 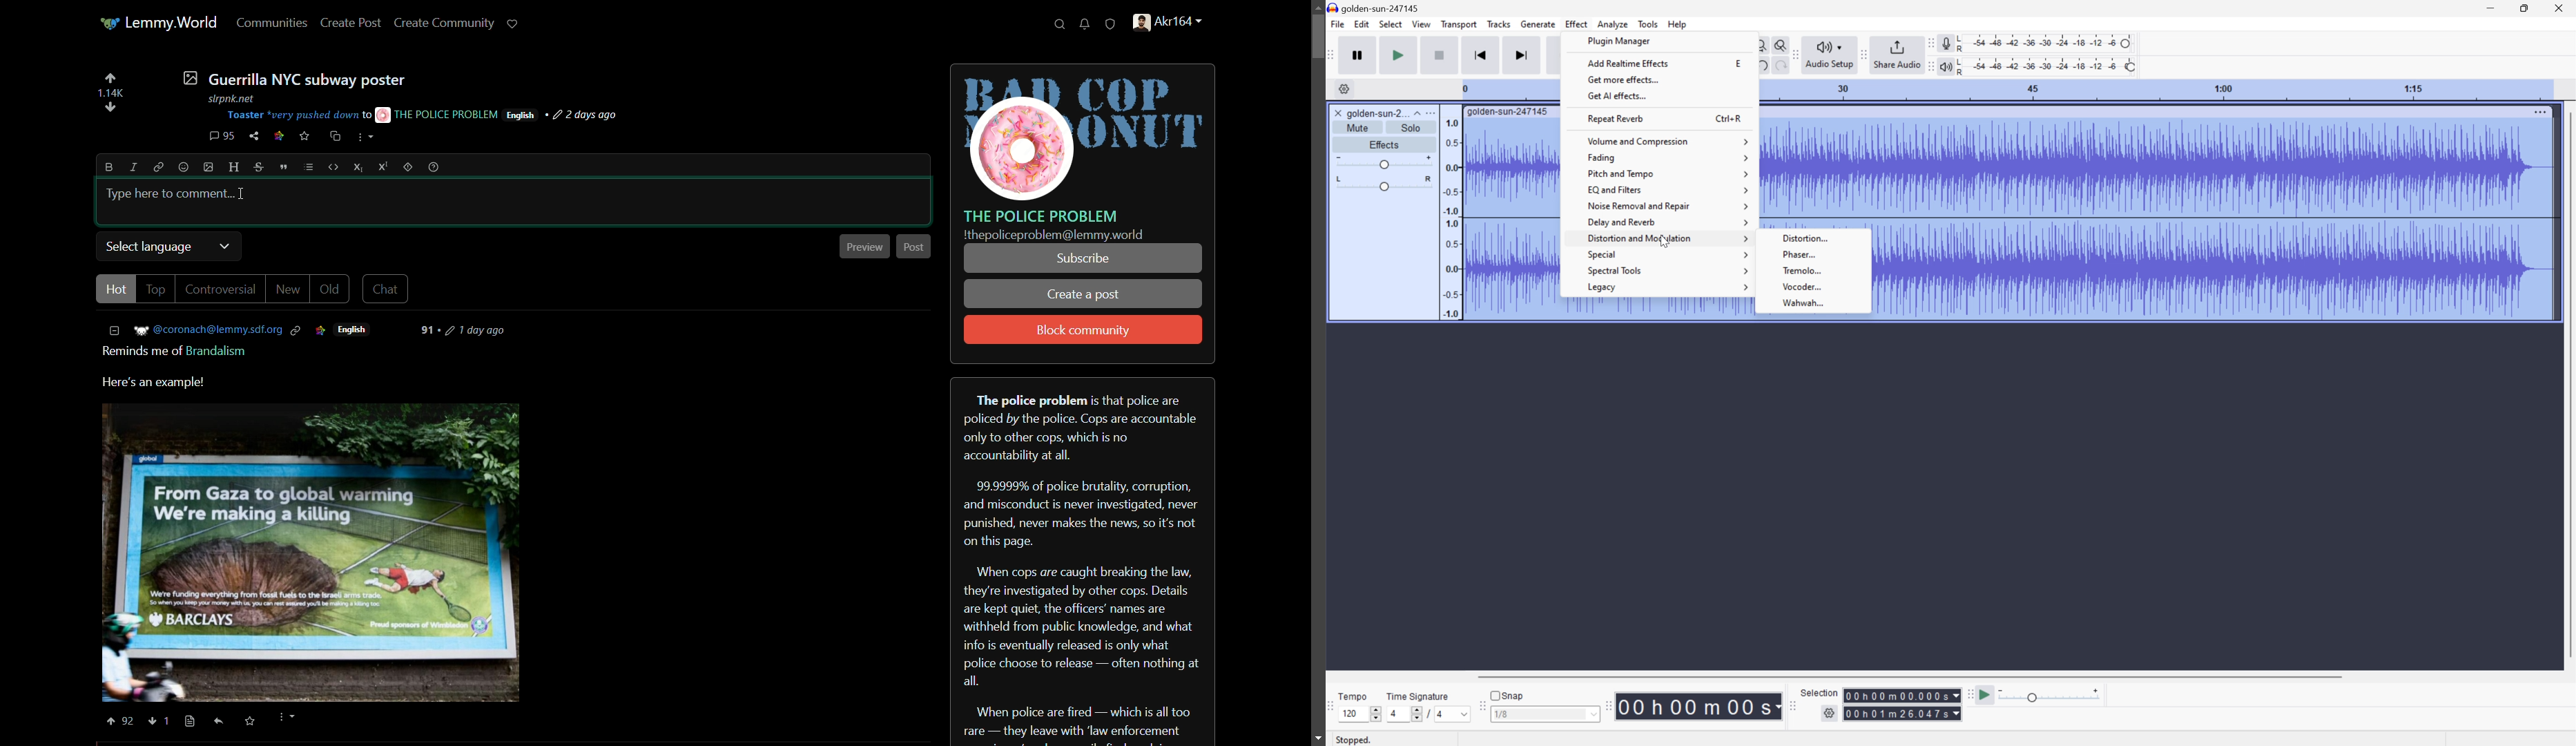 What do you see at coordinates (1865, 55) in the screenshot?
I see `Audacity share audio toolbar` at bounding box center [1865, 55].